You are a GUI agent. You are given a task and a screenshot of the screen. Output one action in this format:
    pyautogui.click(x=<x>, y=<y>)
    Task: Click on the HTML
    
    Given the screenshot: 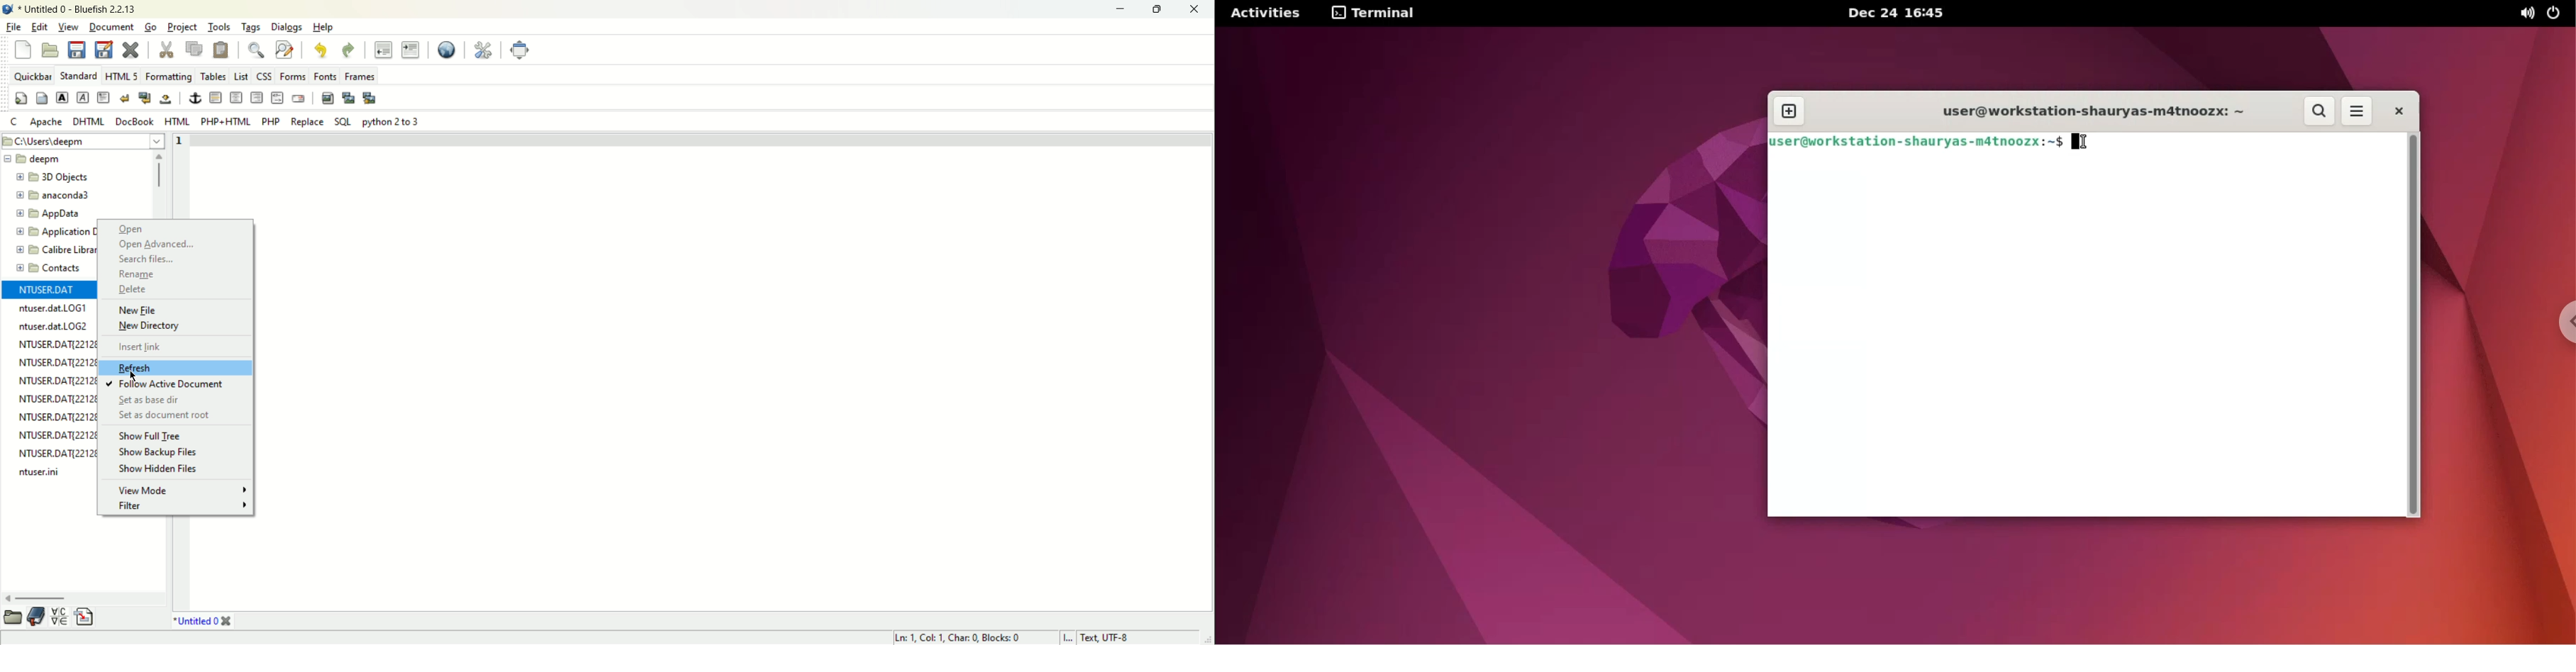 What is the action you would take?
    pyautogui.click(x=178, y=121)
    